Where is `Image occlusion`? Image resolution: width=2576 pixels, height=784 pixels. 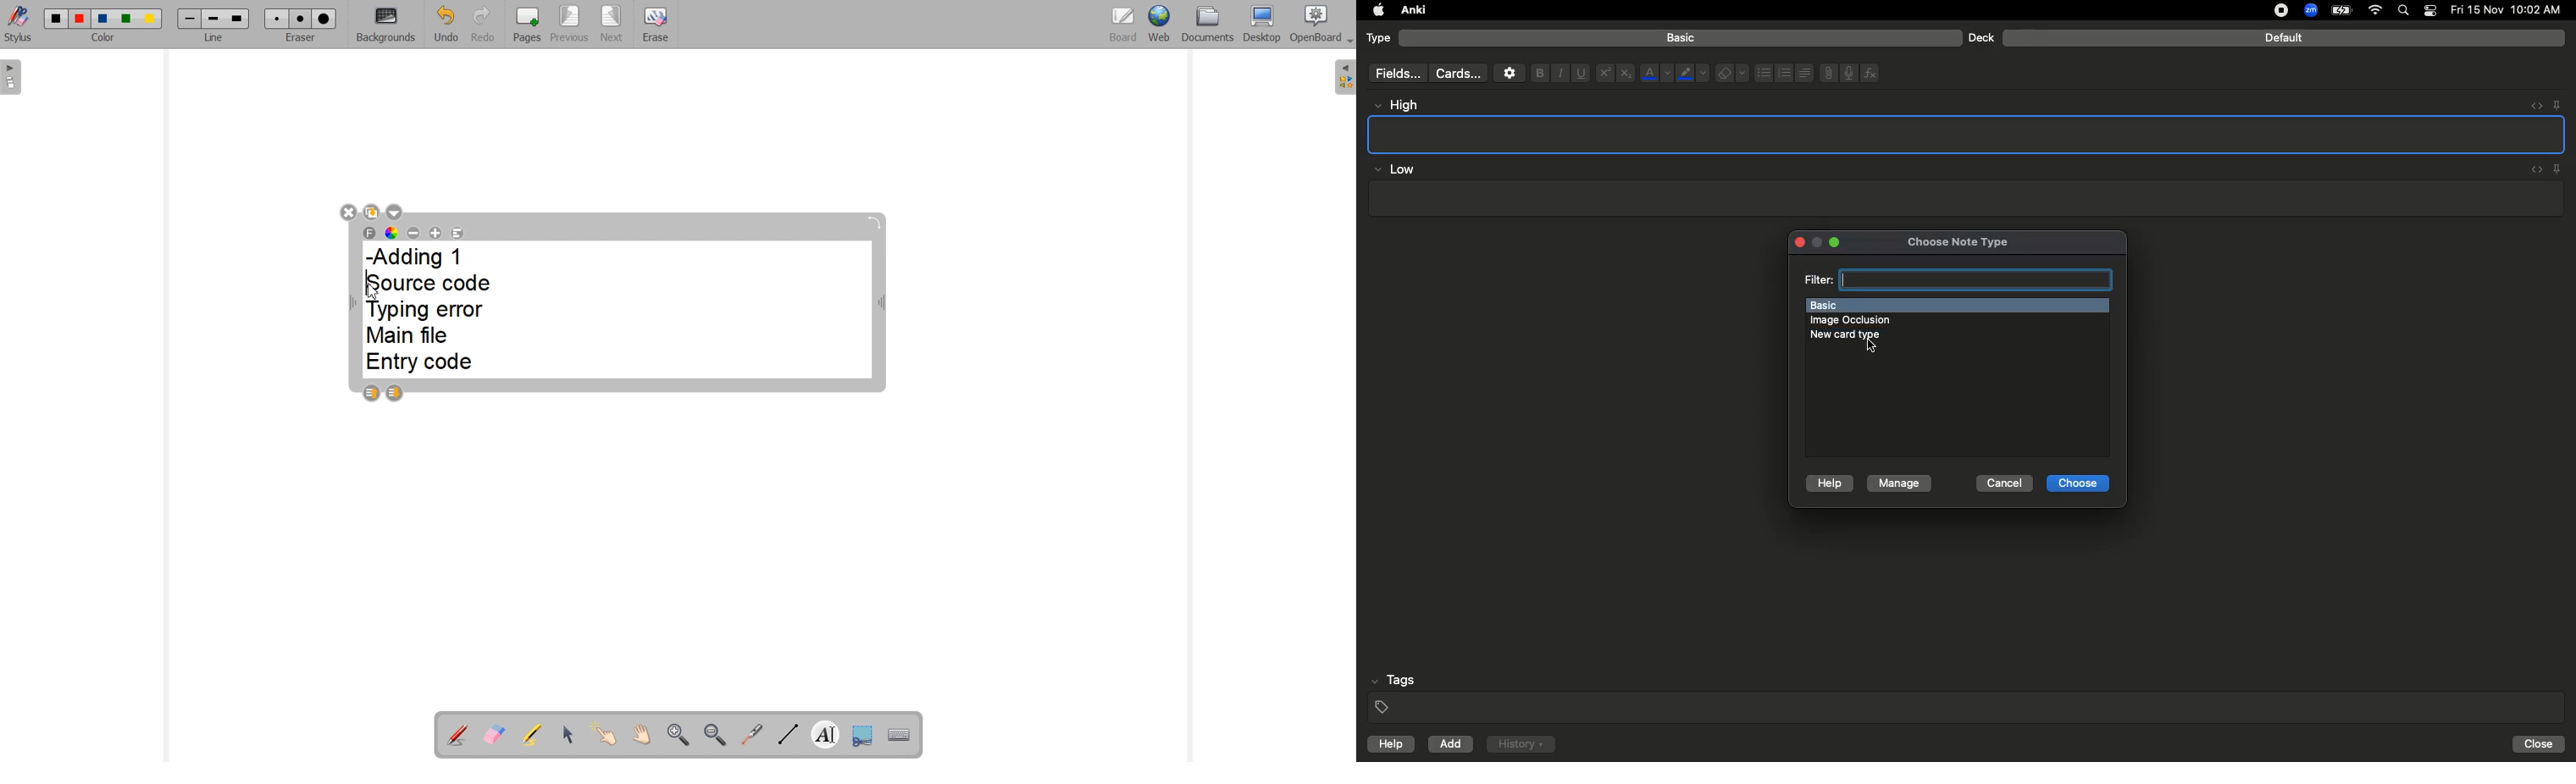 Image occlusion is located at coordinates (1858, 320).